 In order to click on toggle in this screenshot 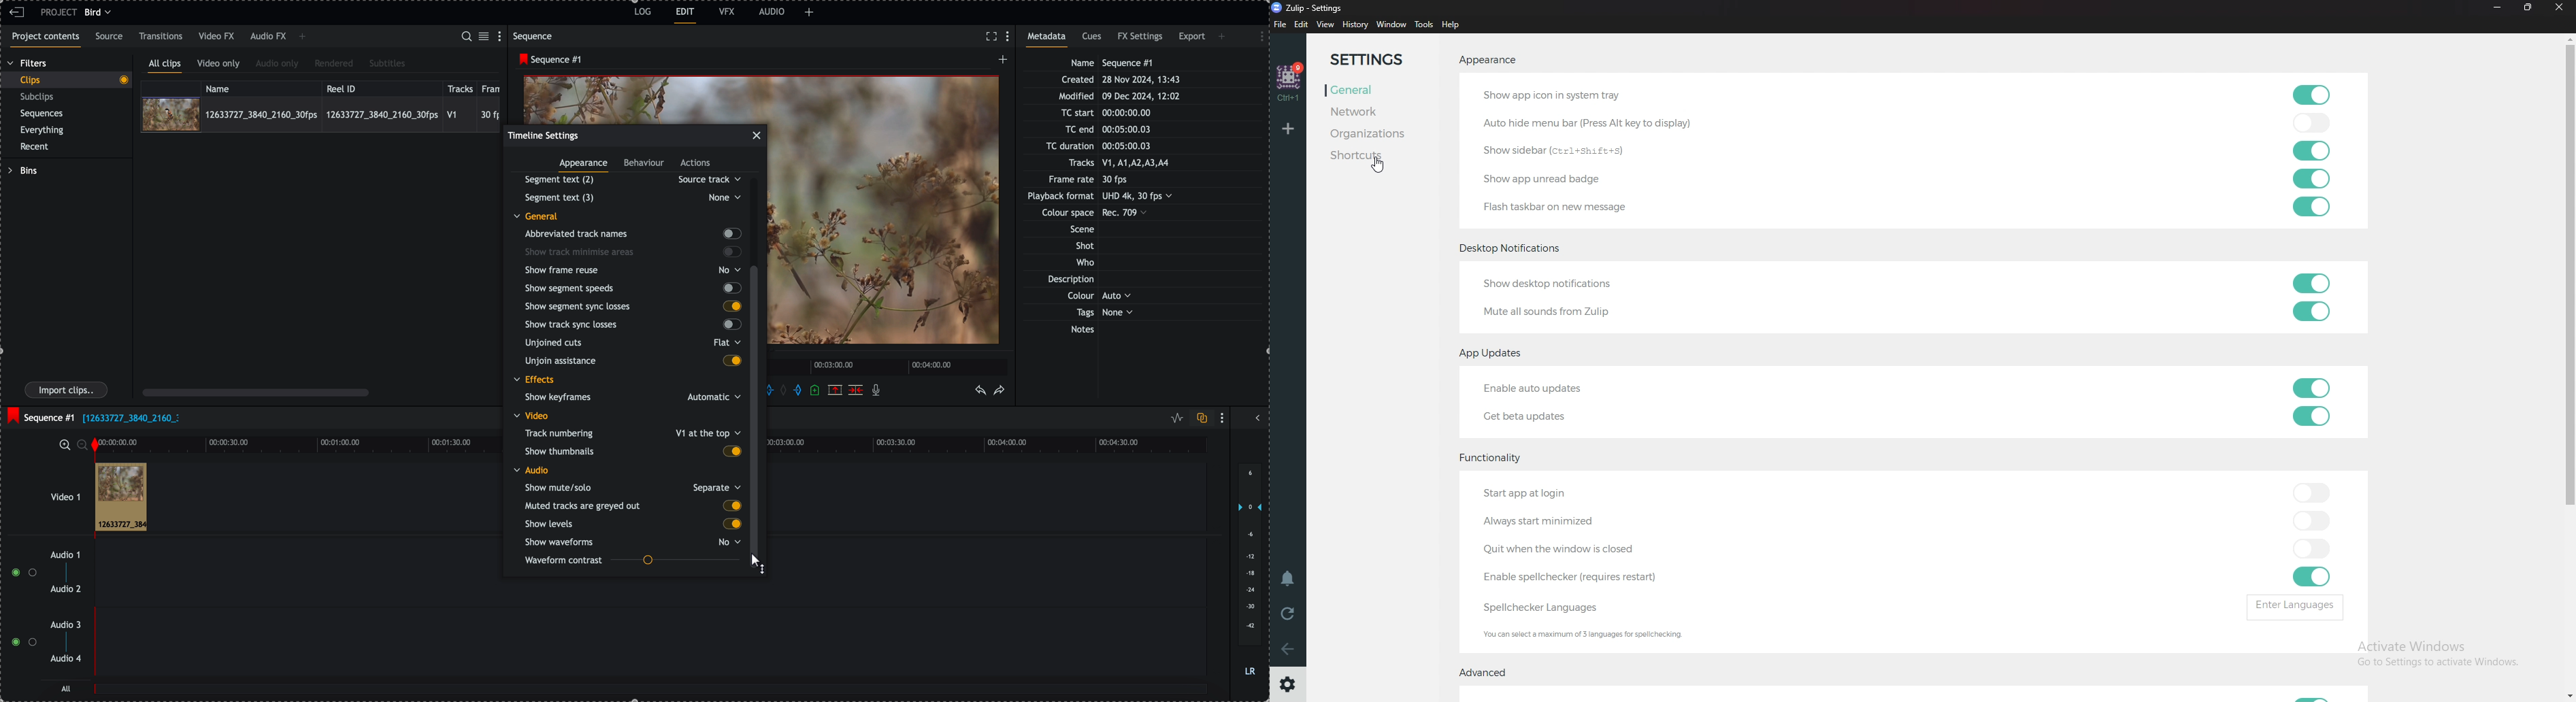, I will do `click(2312, 205)`.